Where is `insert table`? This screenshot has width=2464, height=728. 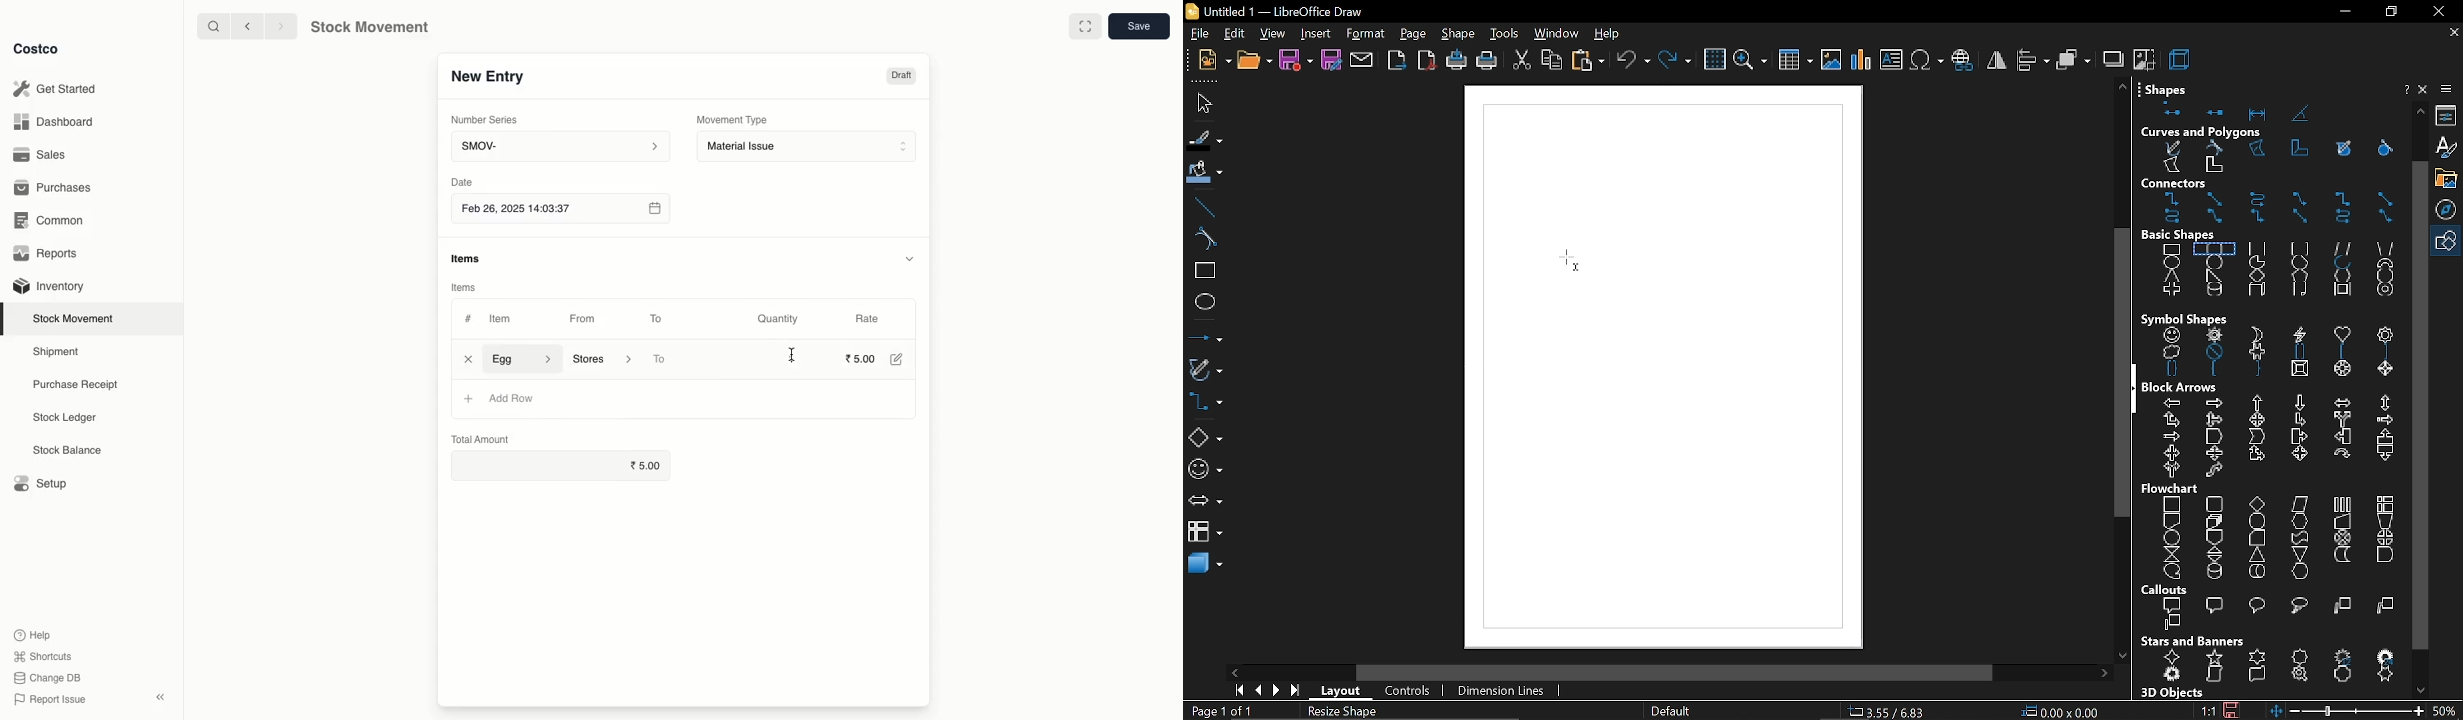 insert table is located at coordinates (1796, 63).